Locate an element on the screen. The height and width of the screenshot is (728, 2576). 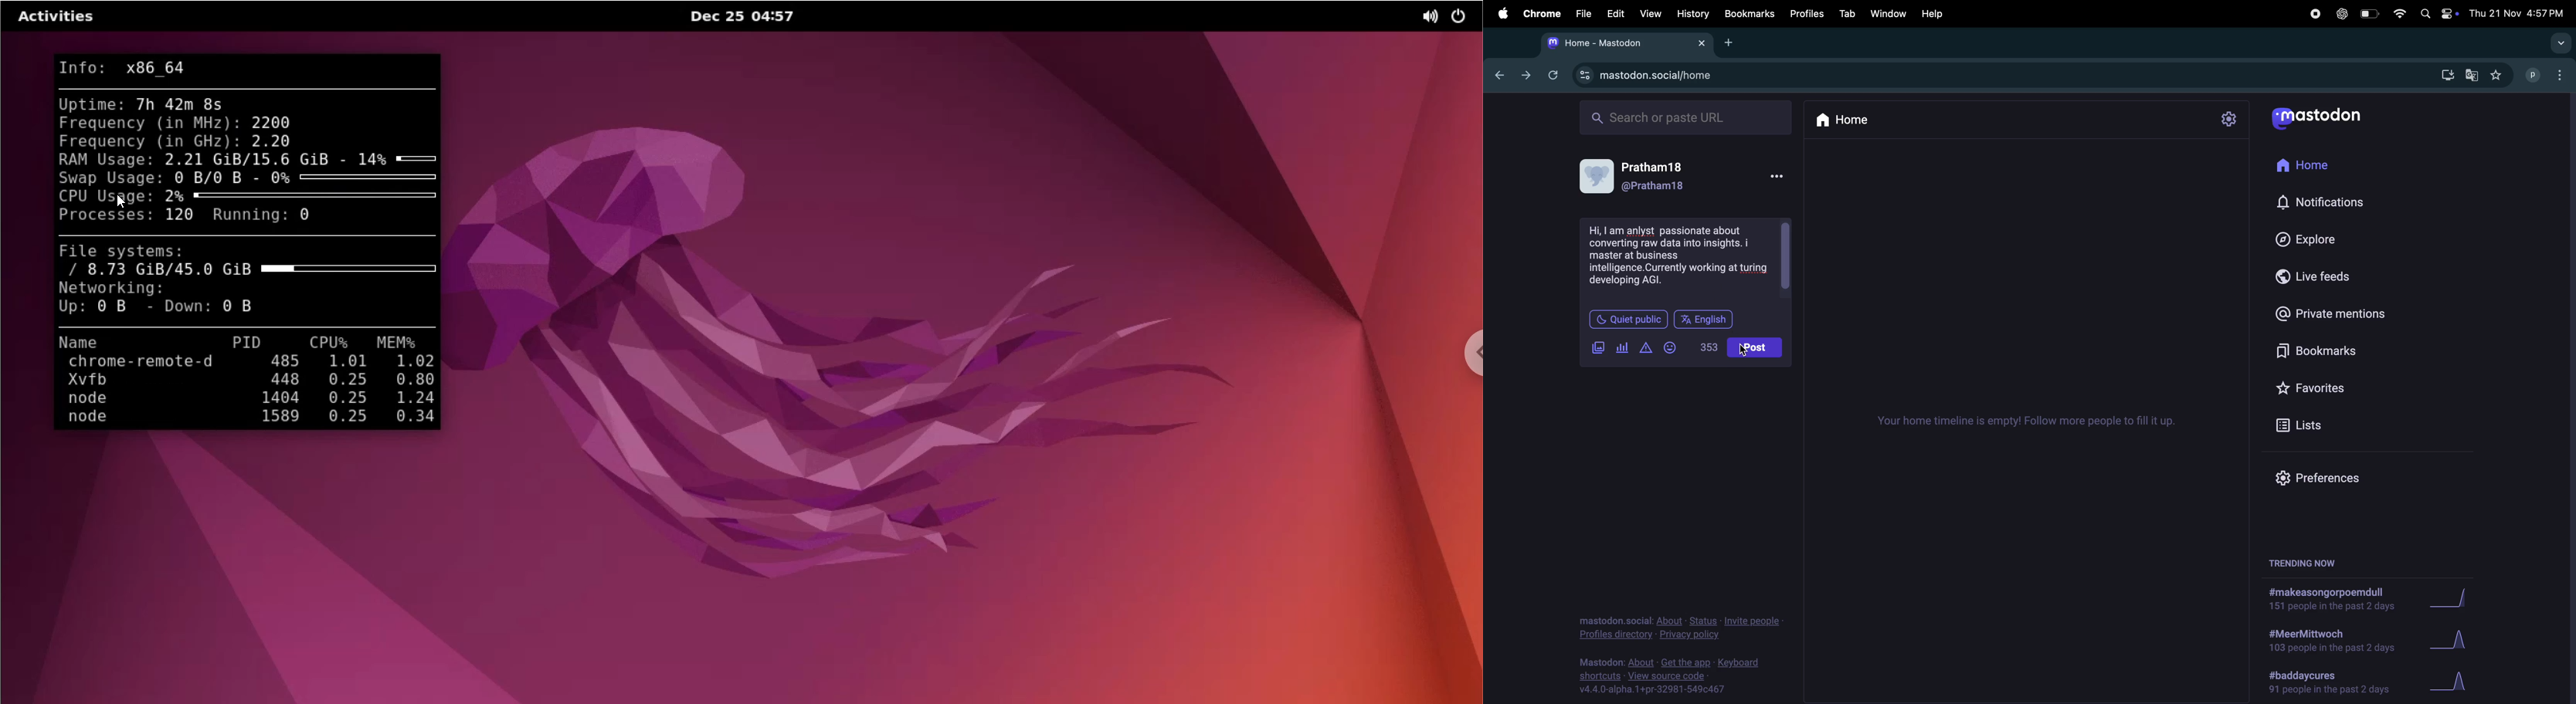
tab mastodon is located at coordinates (1626, 43).